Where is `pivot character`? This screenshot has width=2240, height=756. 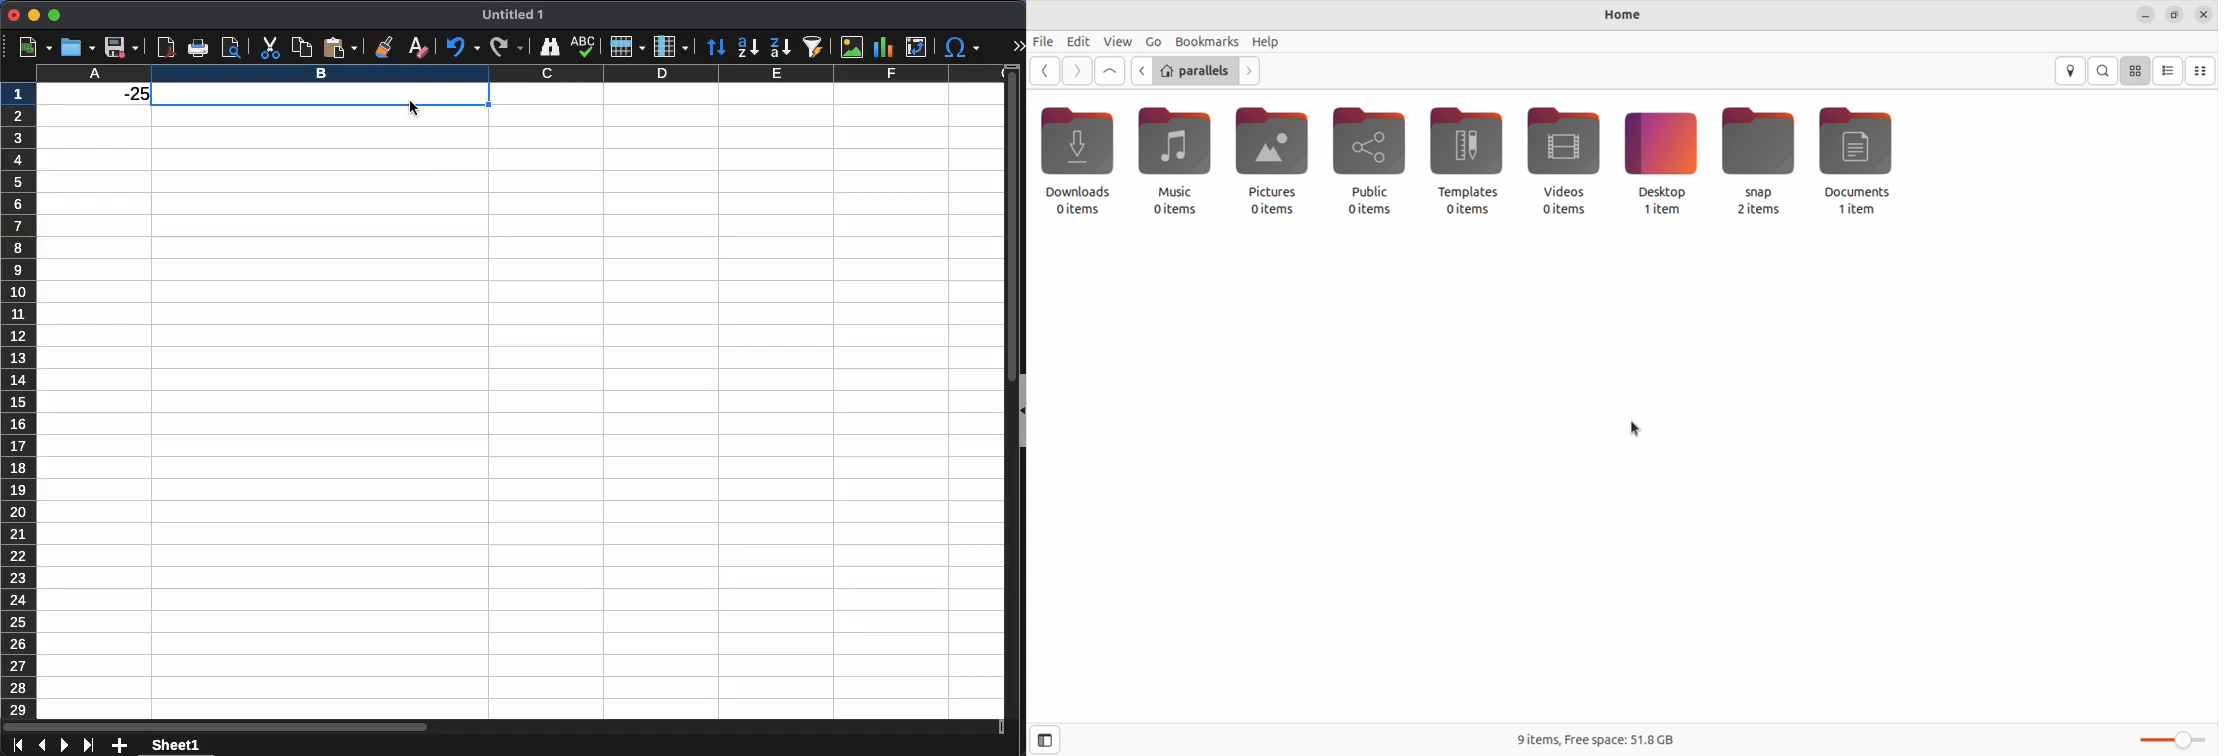 pivot character is located at coordinates (918, 44).